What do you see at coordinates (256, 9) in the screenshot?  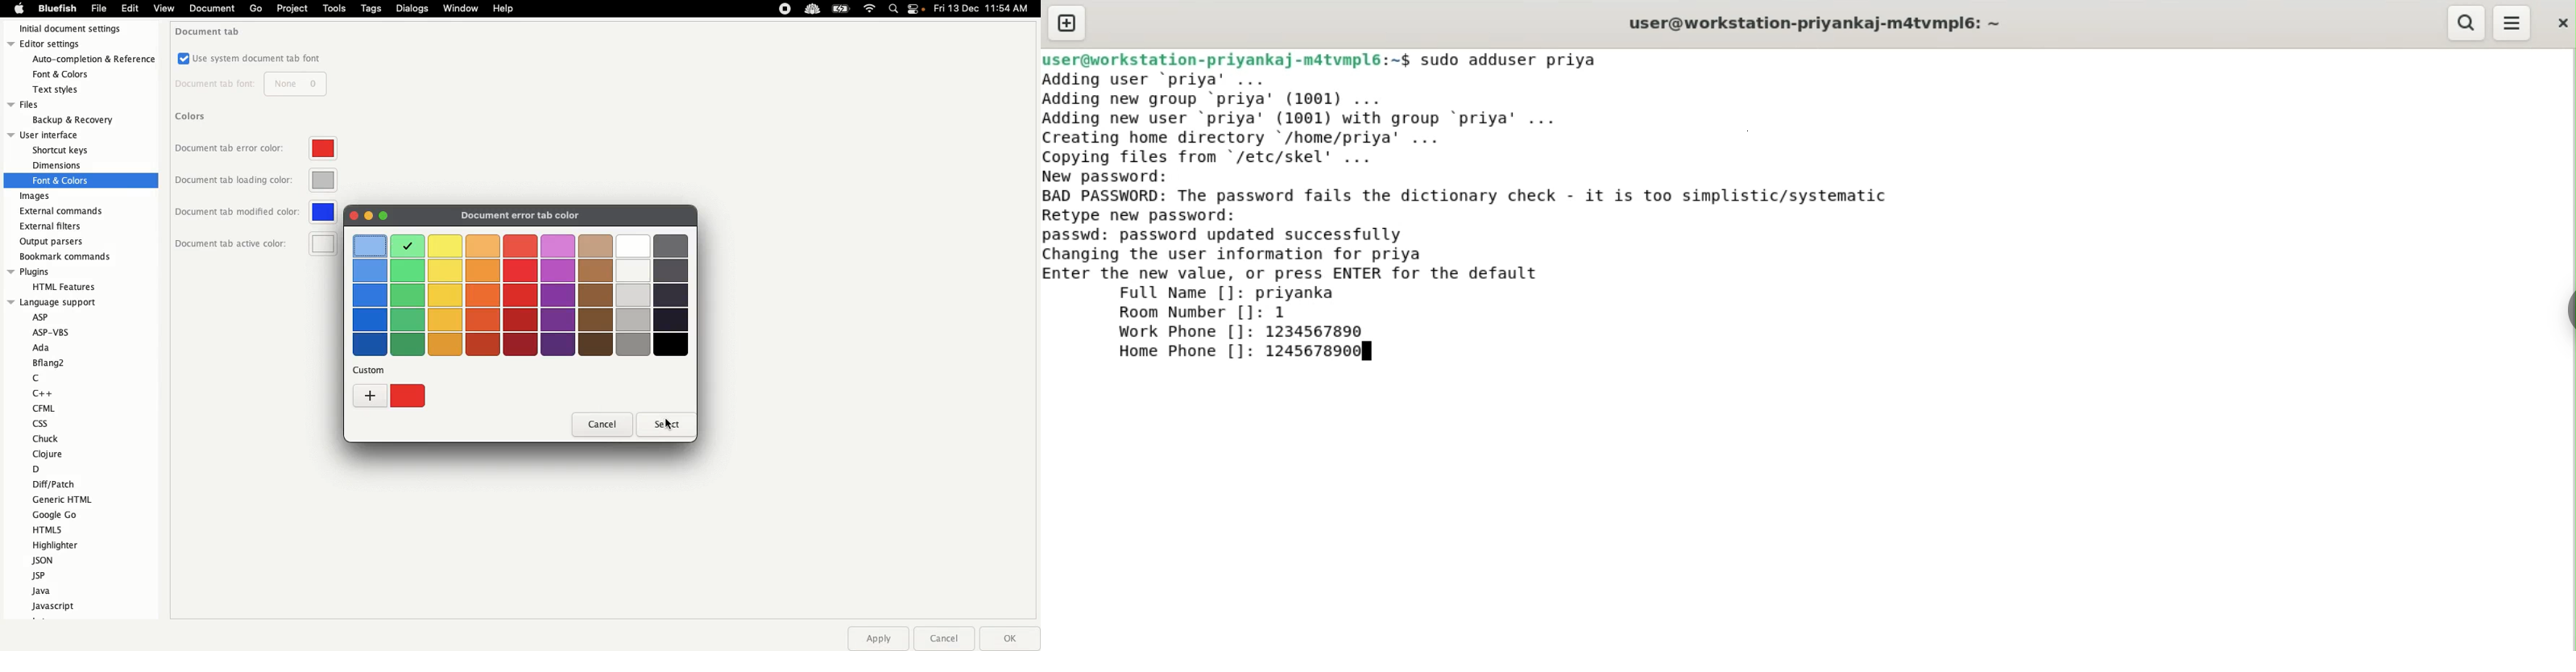 I see `Go` at bounding box center [256, 9].